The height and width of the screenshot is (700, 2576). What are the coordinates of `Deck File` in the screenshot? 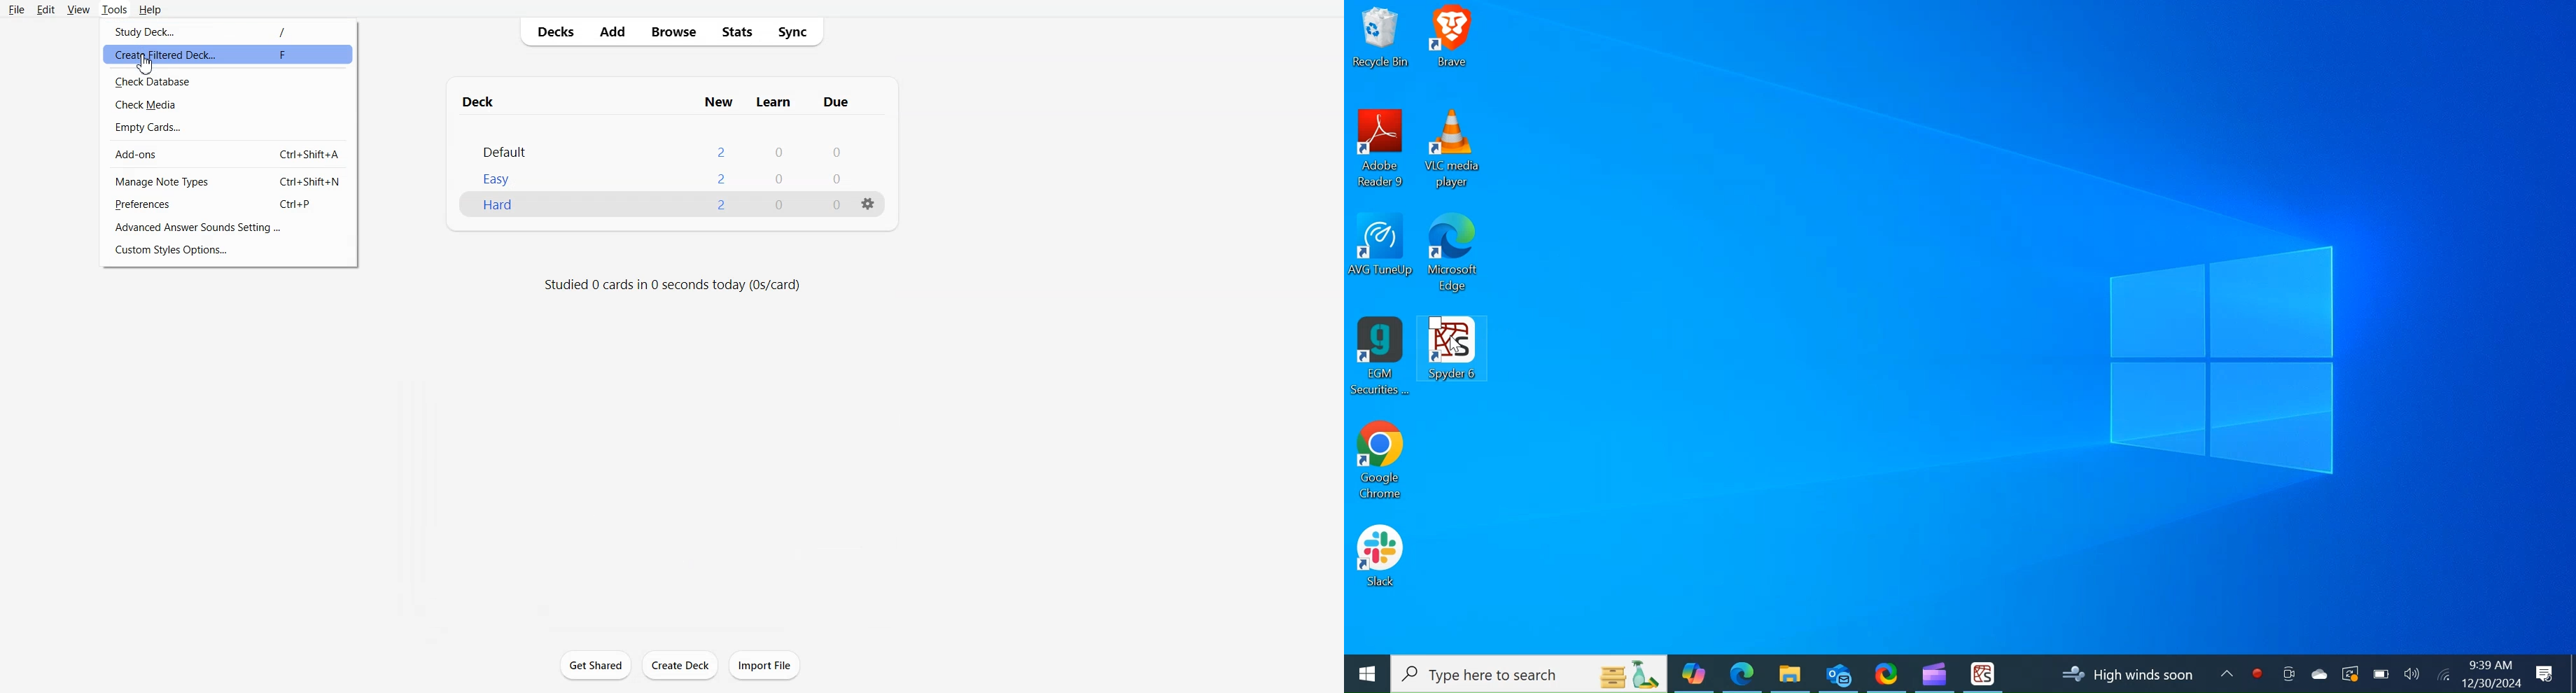 It's located at (667, 141).